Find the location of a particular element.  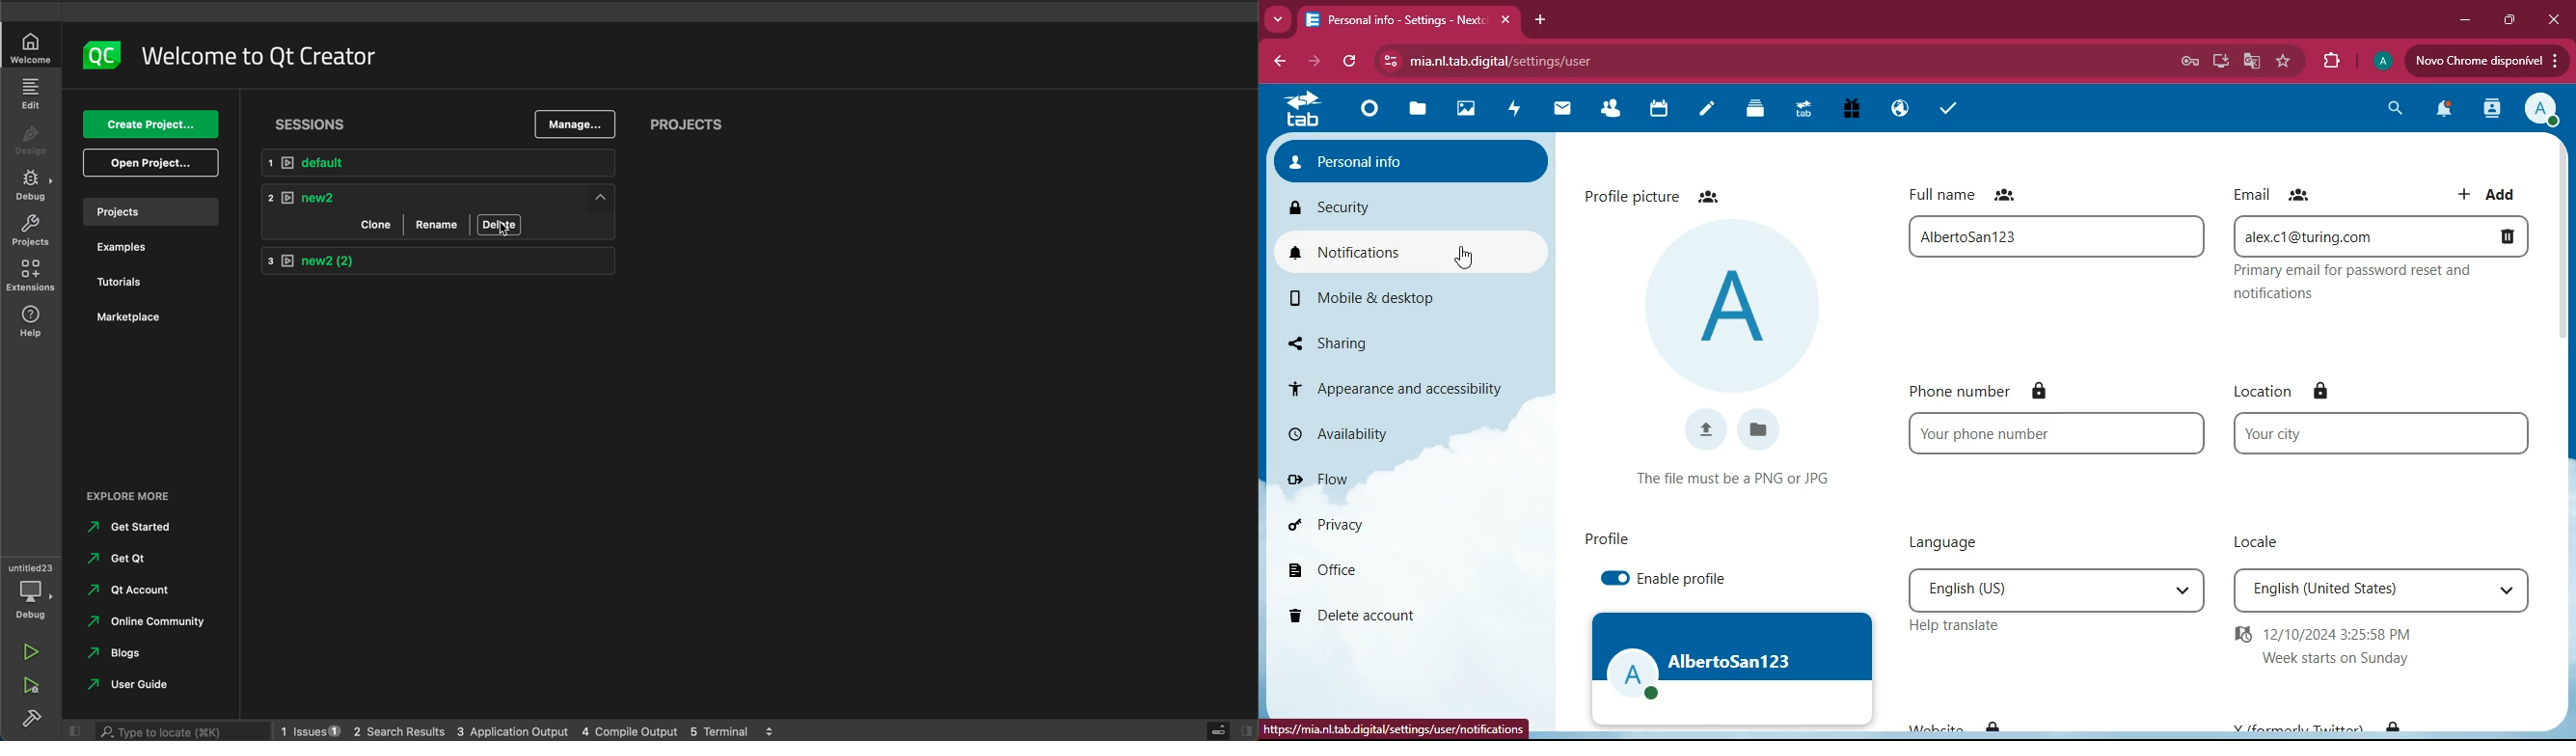

add tab is located at coordinates (1537, 20).